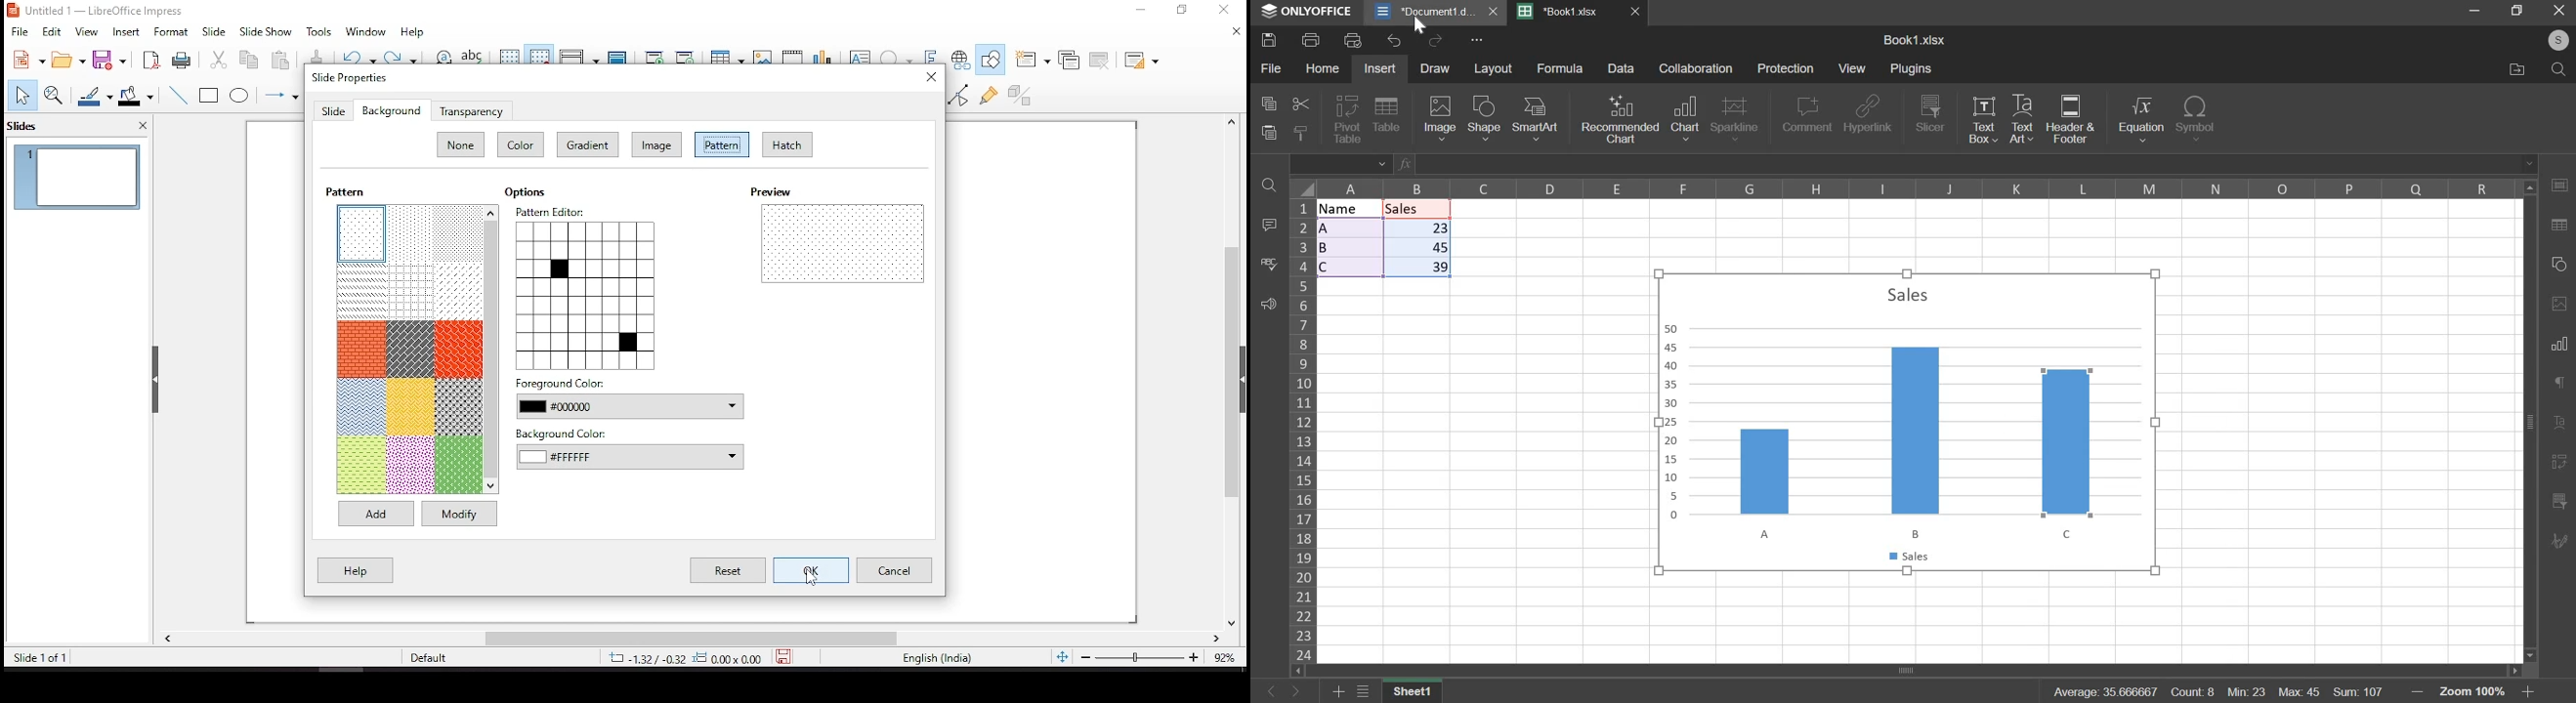 The image size is (2576, 728). Describe the element at coordinates (1386, 116) in the screenshot. I see `table` at that location.